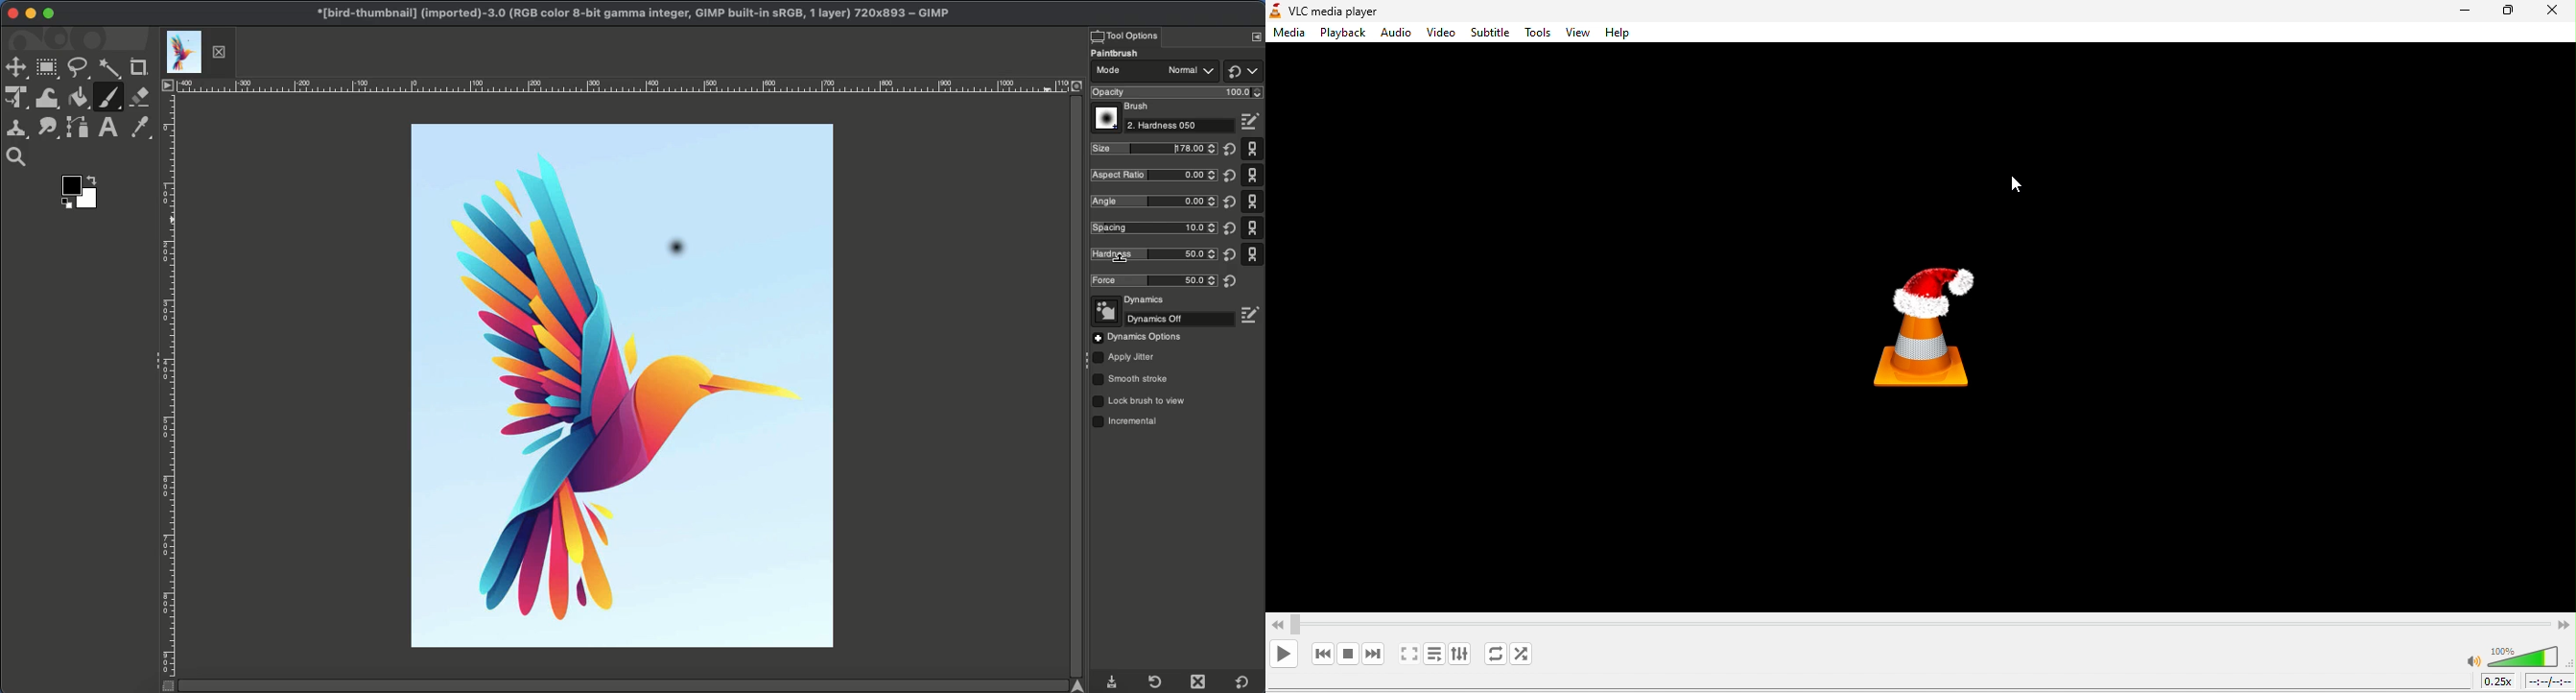 The width and height of the screenshot is (2576, 700). What do you see at coordinates (1341, 12) in the screenshot?
I see `vlc media player` at bounding box center [1341, 12].